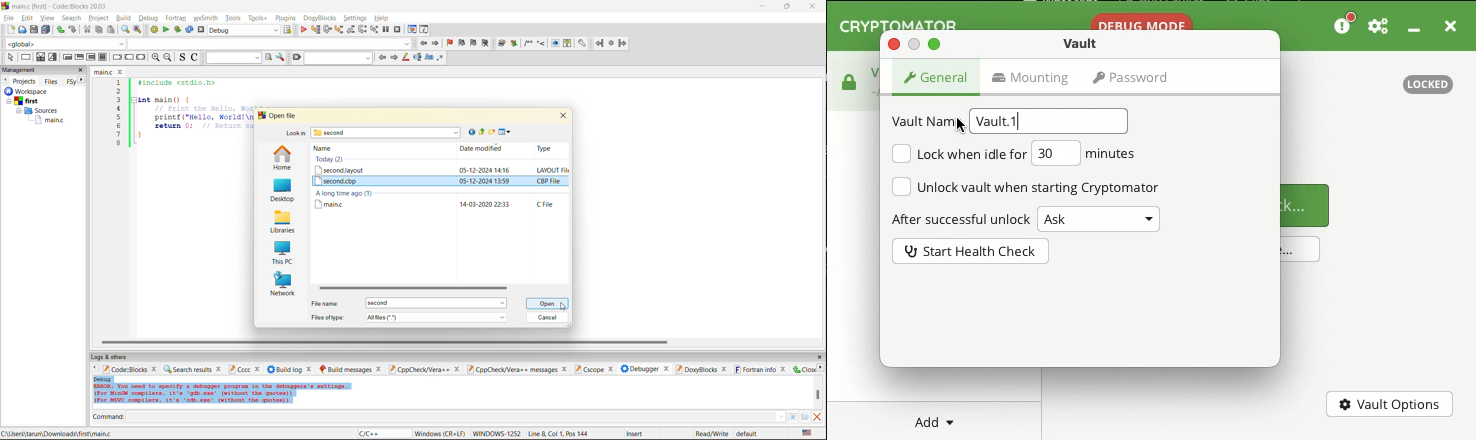 This screenshot has width=1484, height=448. I want to click on close, so click(610, 369).